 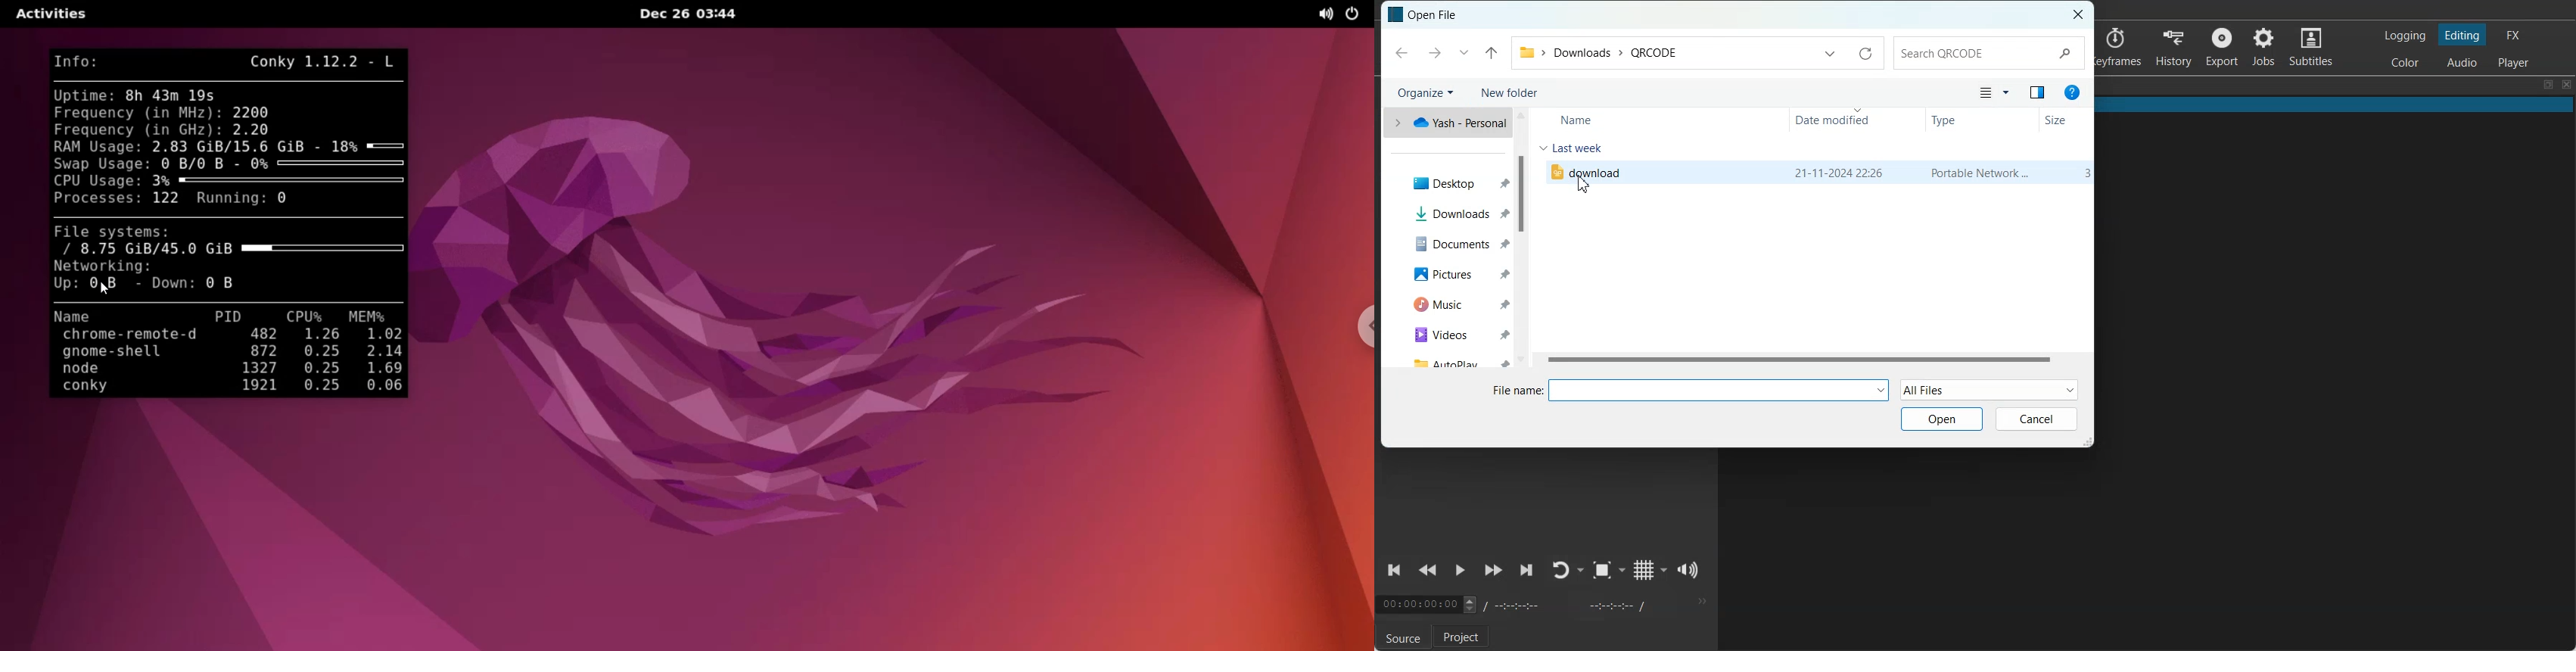 What do you see at coordinates (1583, 148) in the screenshot?
I see `Last Week` at bounding box center [1583, 148].